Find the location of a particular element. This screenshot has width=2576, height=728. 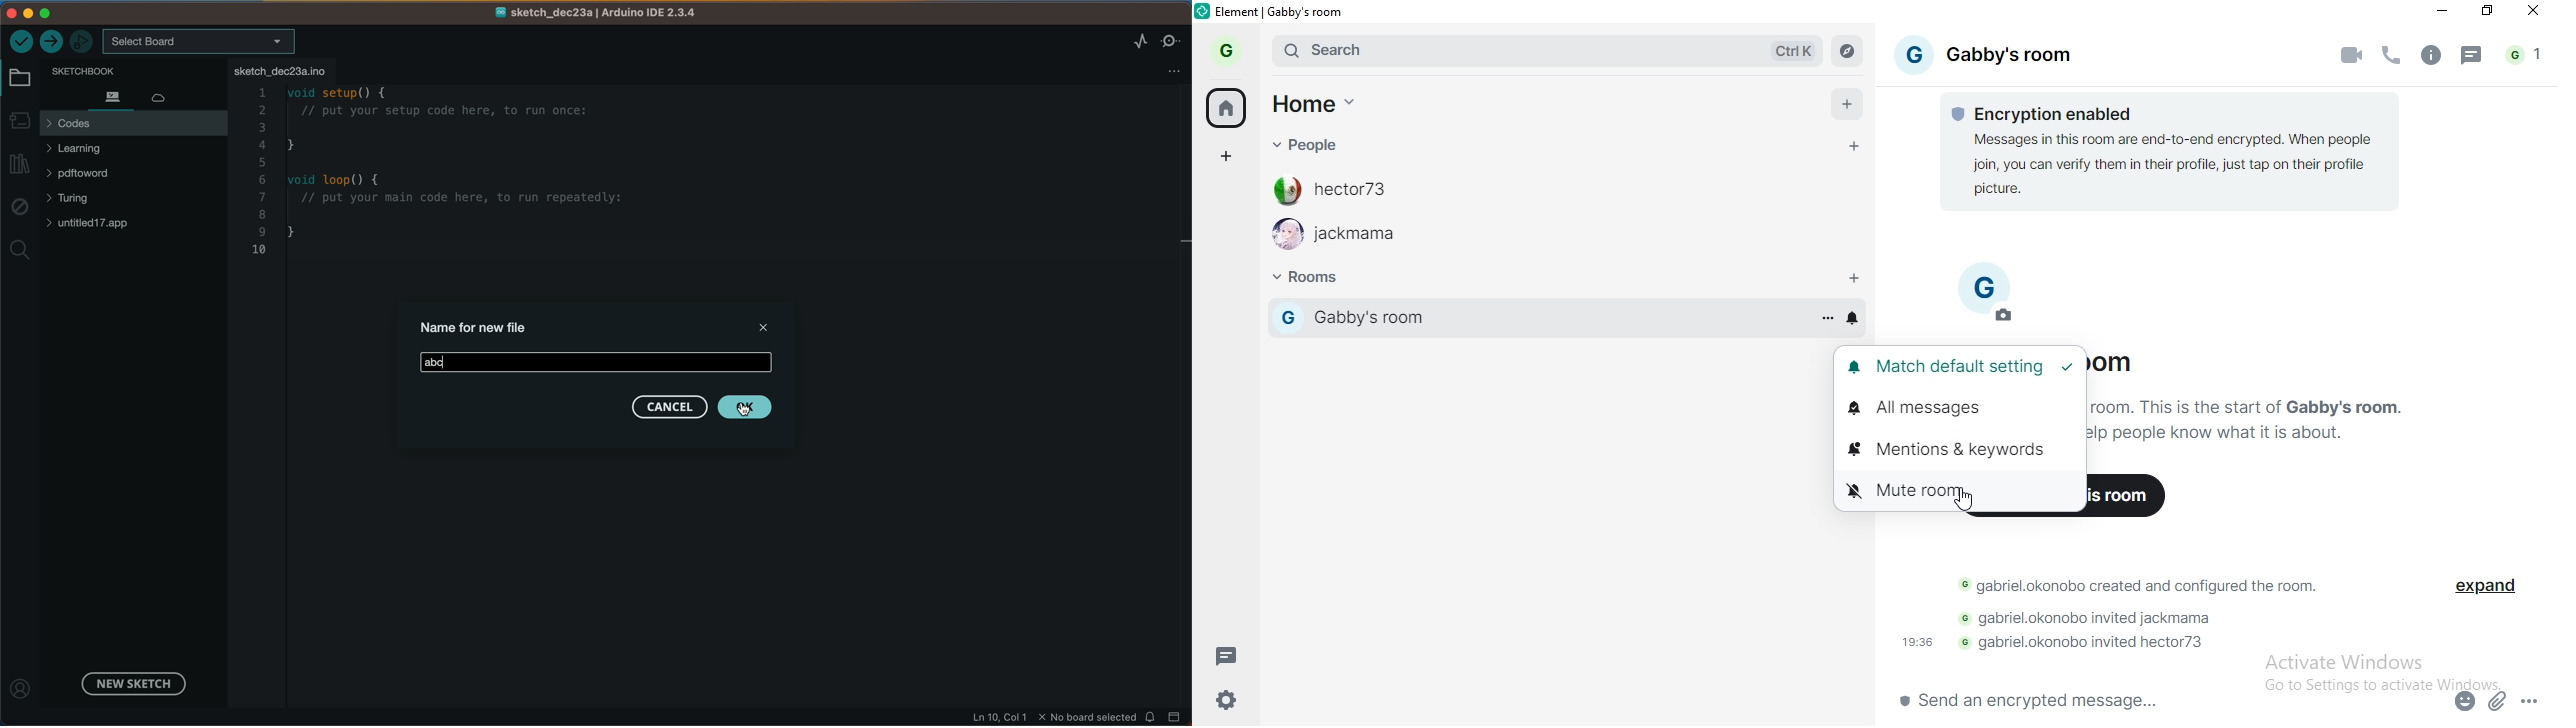

debug is located at coordinates (19, 207).